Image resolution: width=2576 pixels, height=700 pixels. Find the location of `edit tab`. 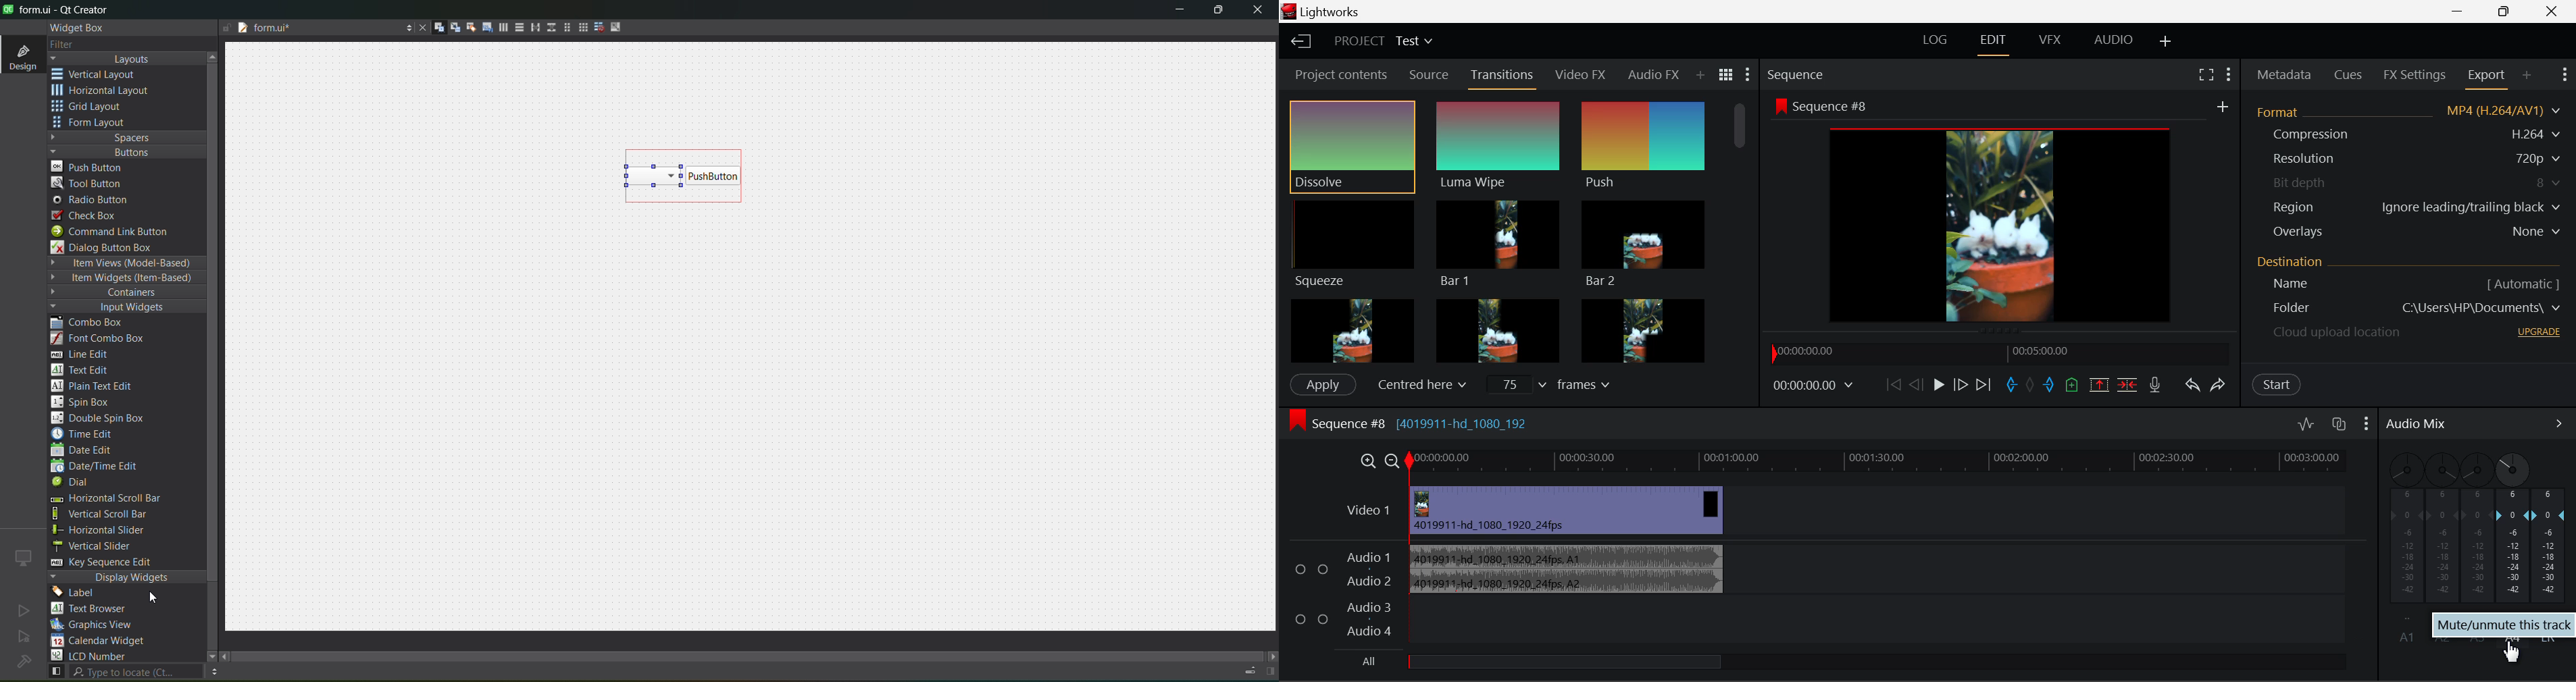

edit tab is located at coordinates (482, 29).